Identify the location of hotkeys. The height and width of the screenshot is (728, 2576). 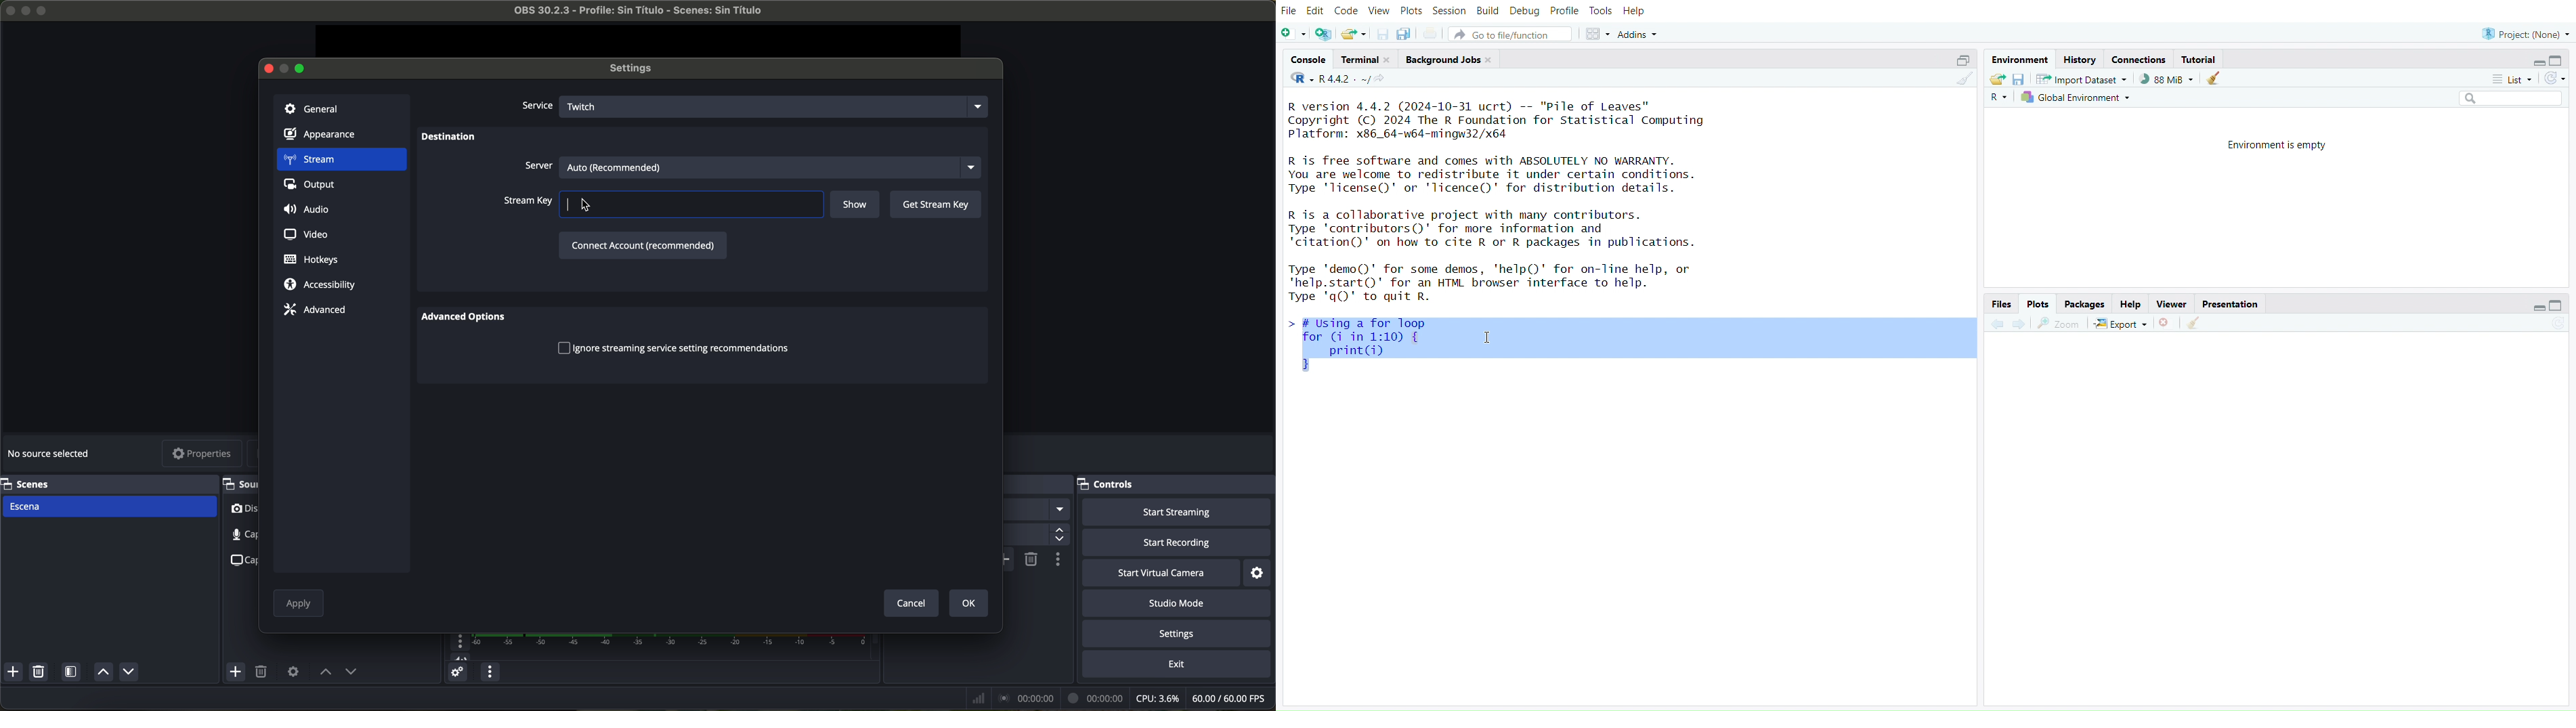
(312, 260).